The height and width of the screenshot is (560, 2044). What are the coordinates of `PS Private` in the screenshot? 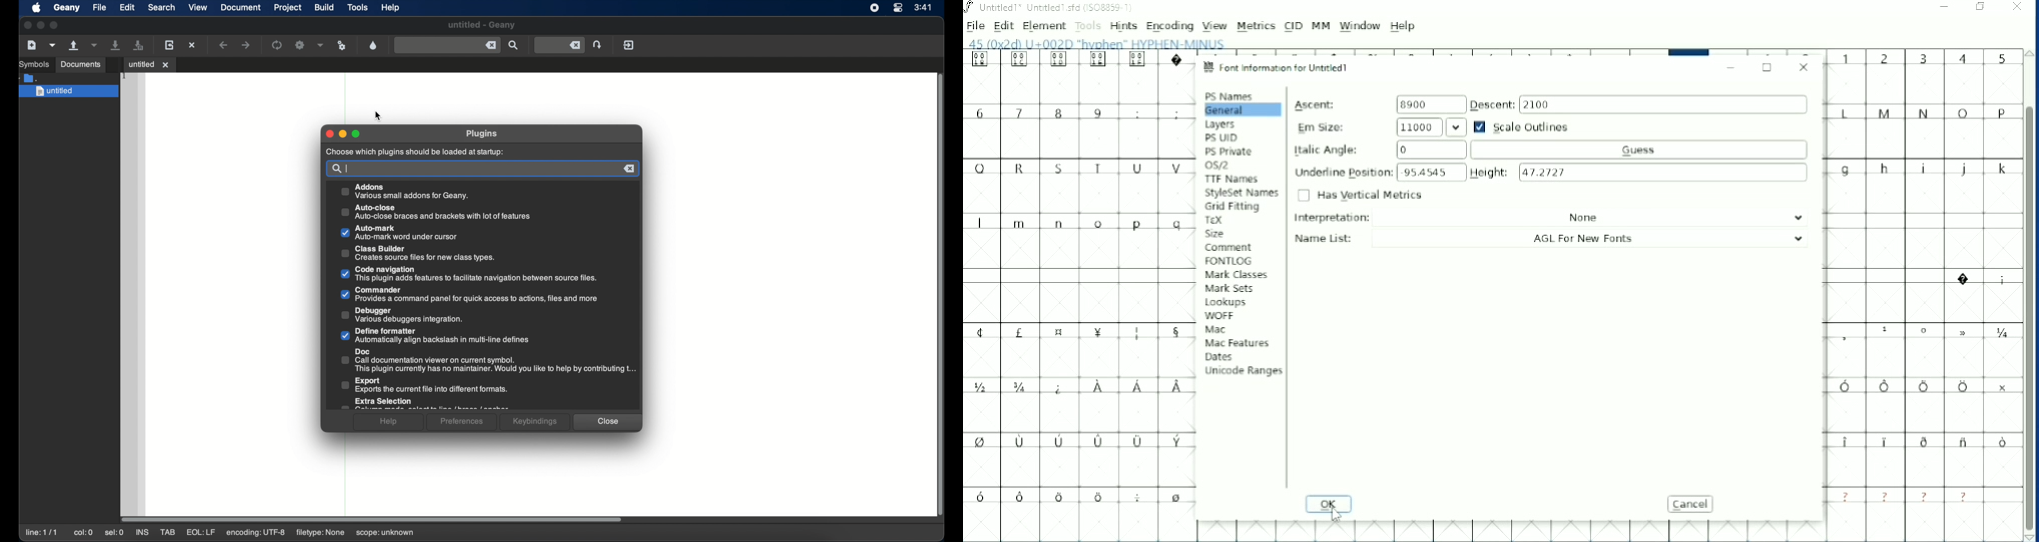 It's located at (1230, 151).